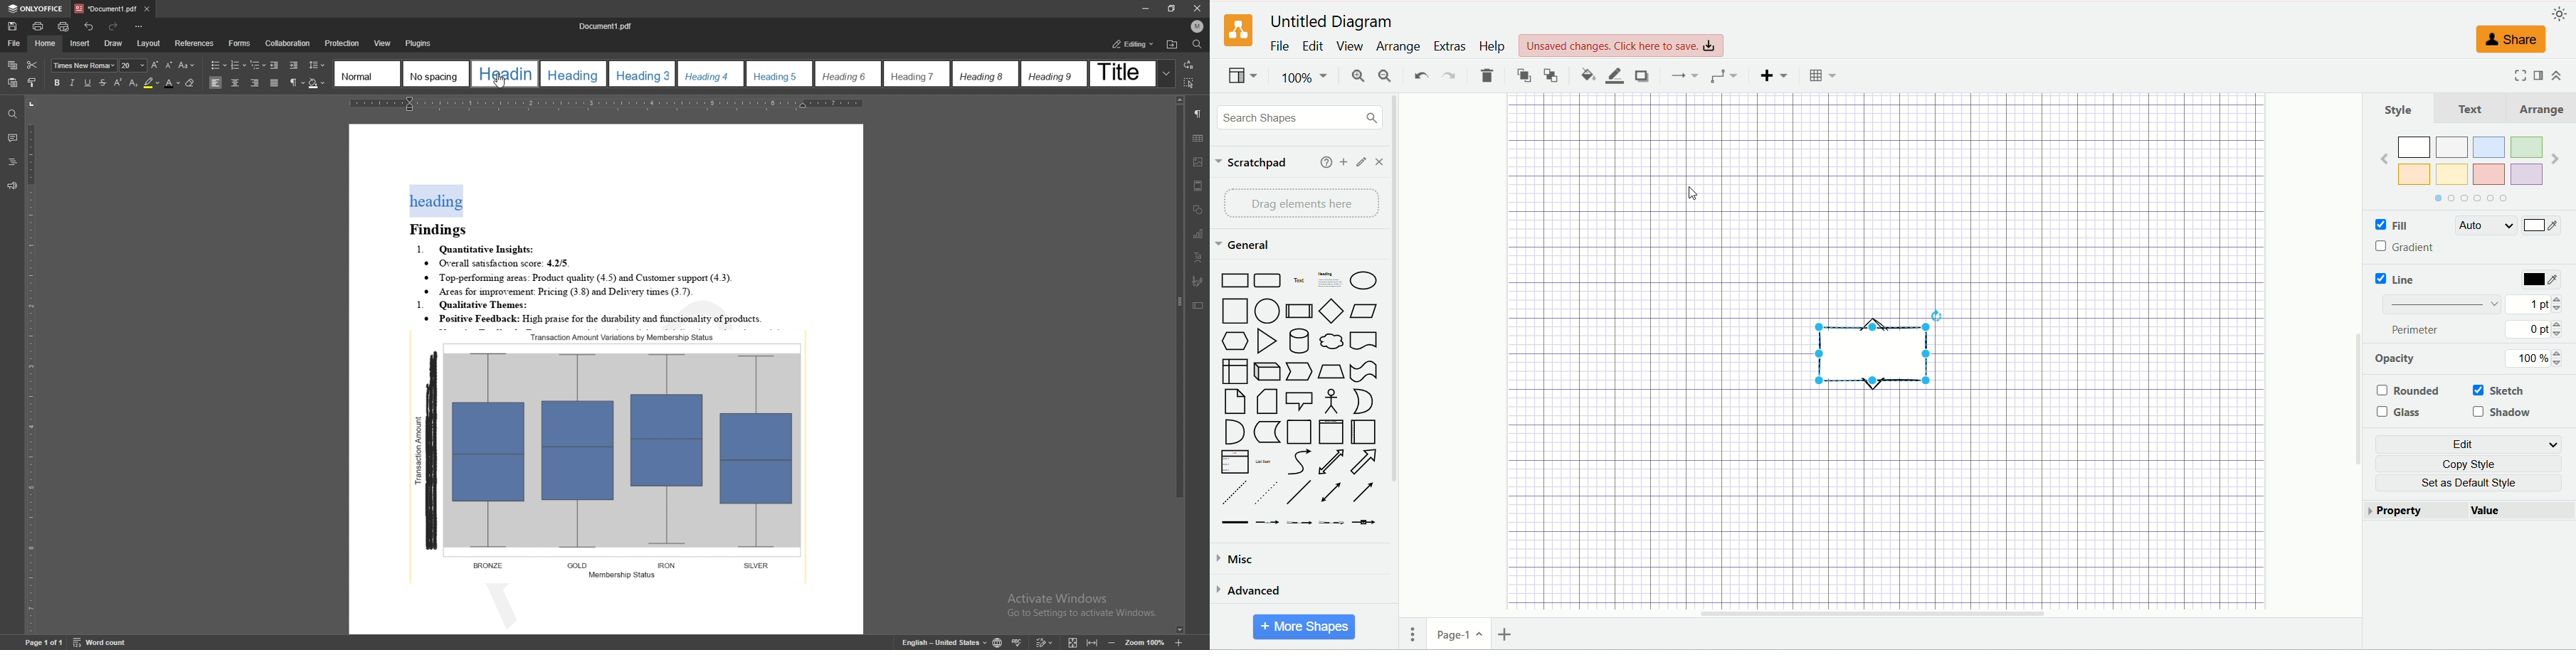 The height and width of the screenshot is (672, 2576). Describe the element at coordinates (1179, 630) in the screenshot. I see `scroll down` at that location.